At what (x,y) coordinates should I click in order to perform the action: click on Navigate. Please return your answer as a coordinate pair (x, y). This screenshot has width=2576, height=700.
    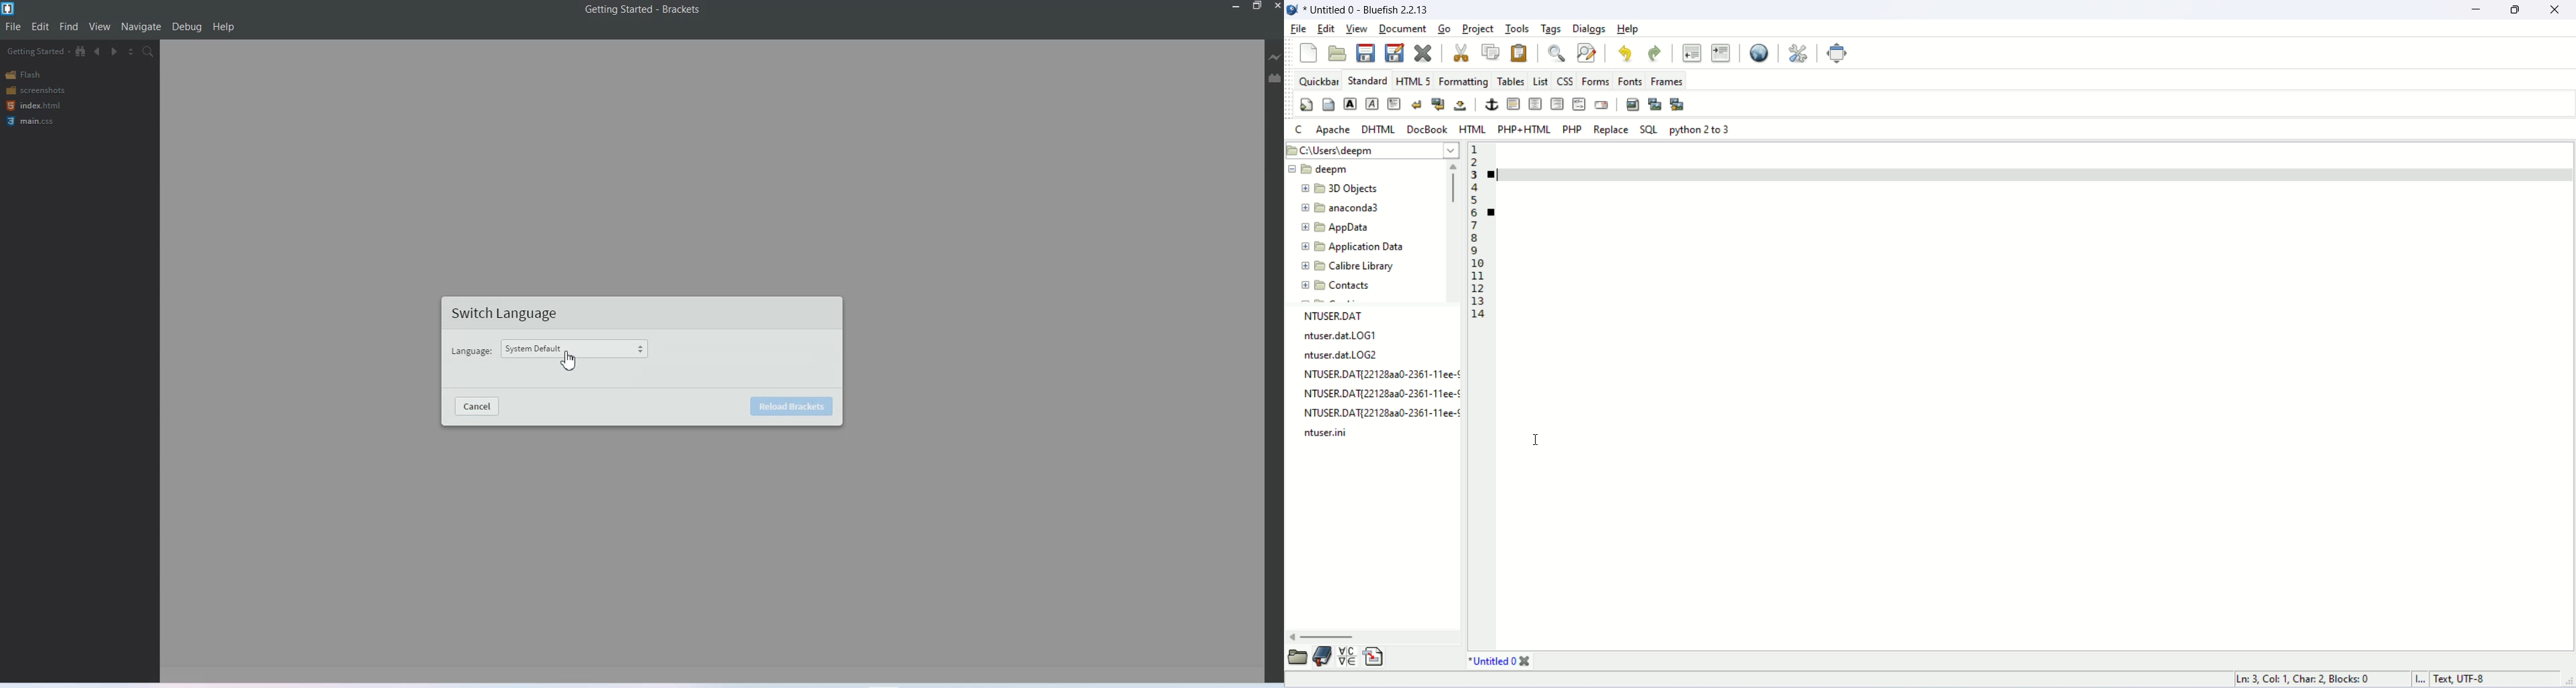
    Looking at the image, I should click on (141, 27).